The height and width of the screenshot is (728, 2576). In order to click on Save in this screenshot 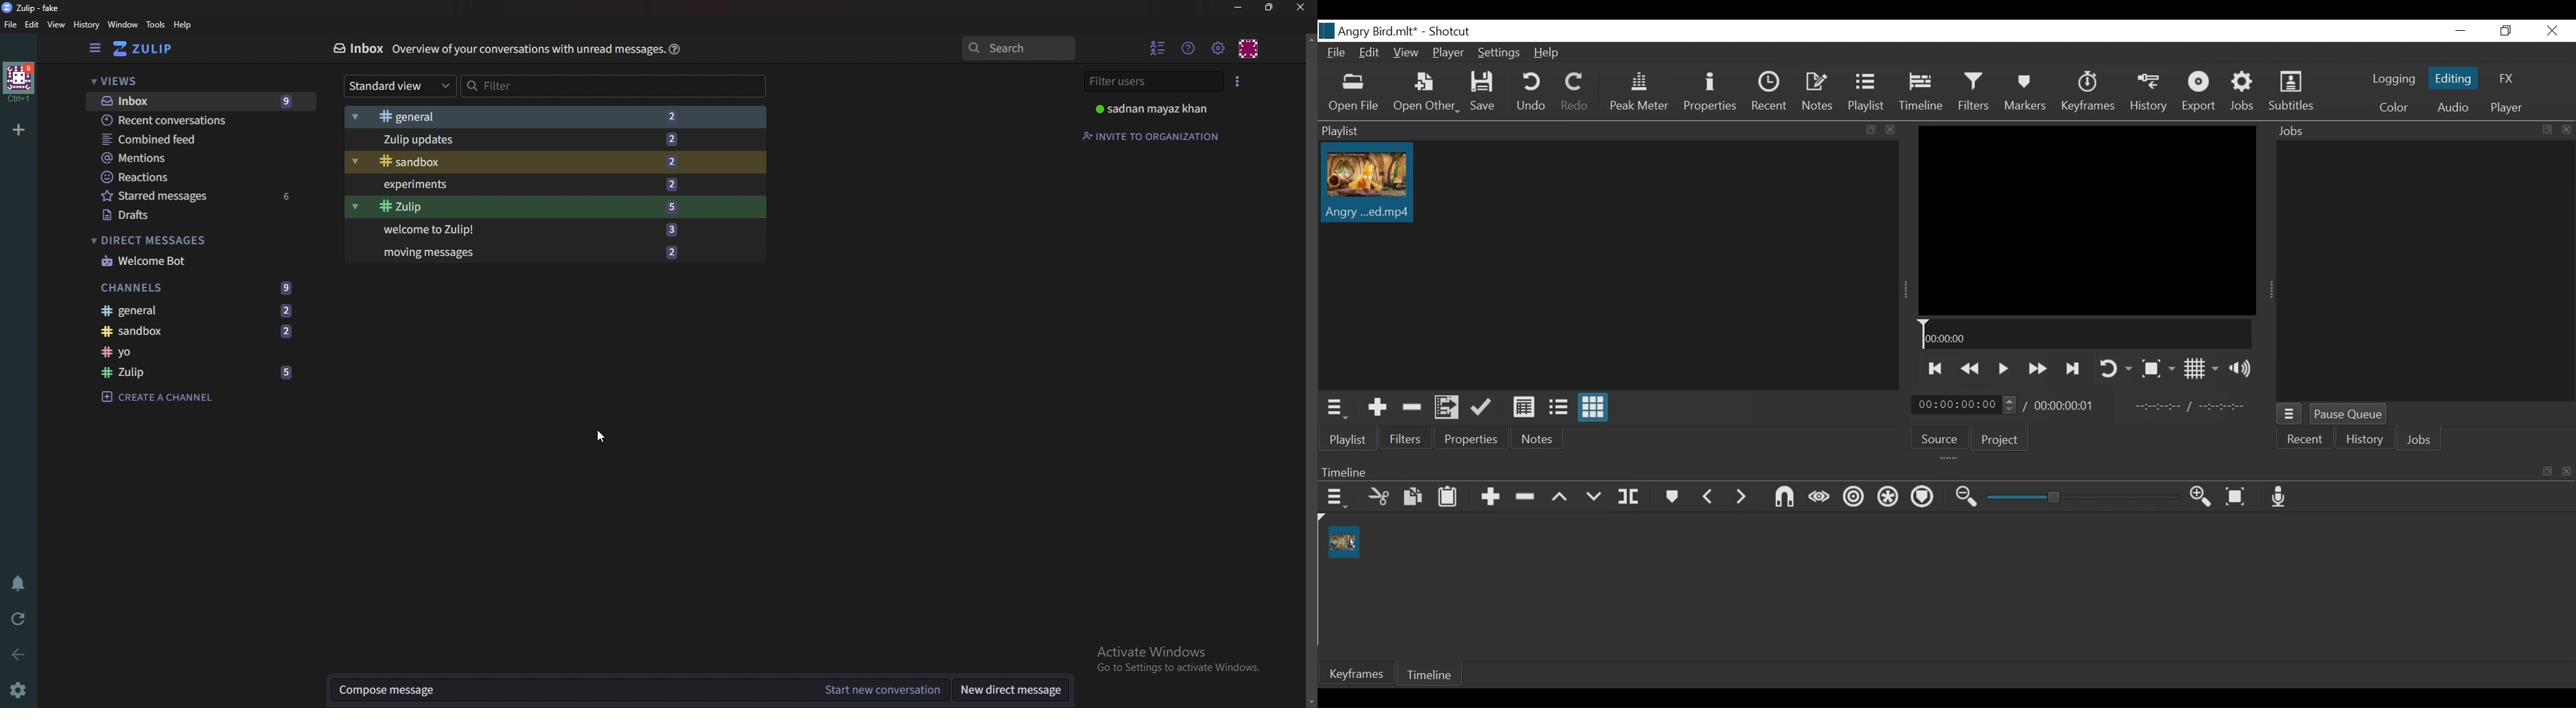, I will do `click(1481, 92)`.